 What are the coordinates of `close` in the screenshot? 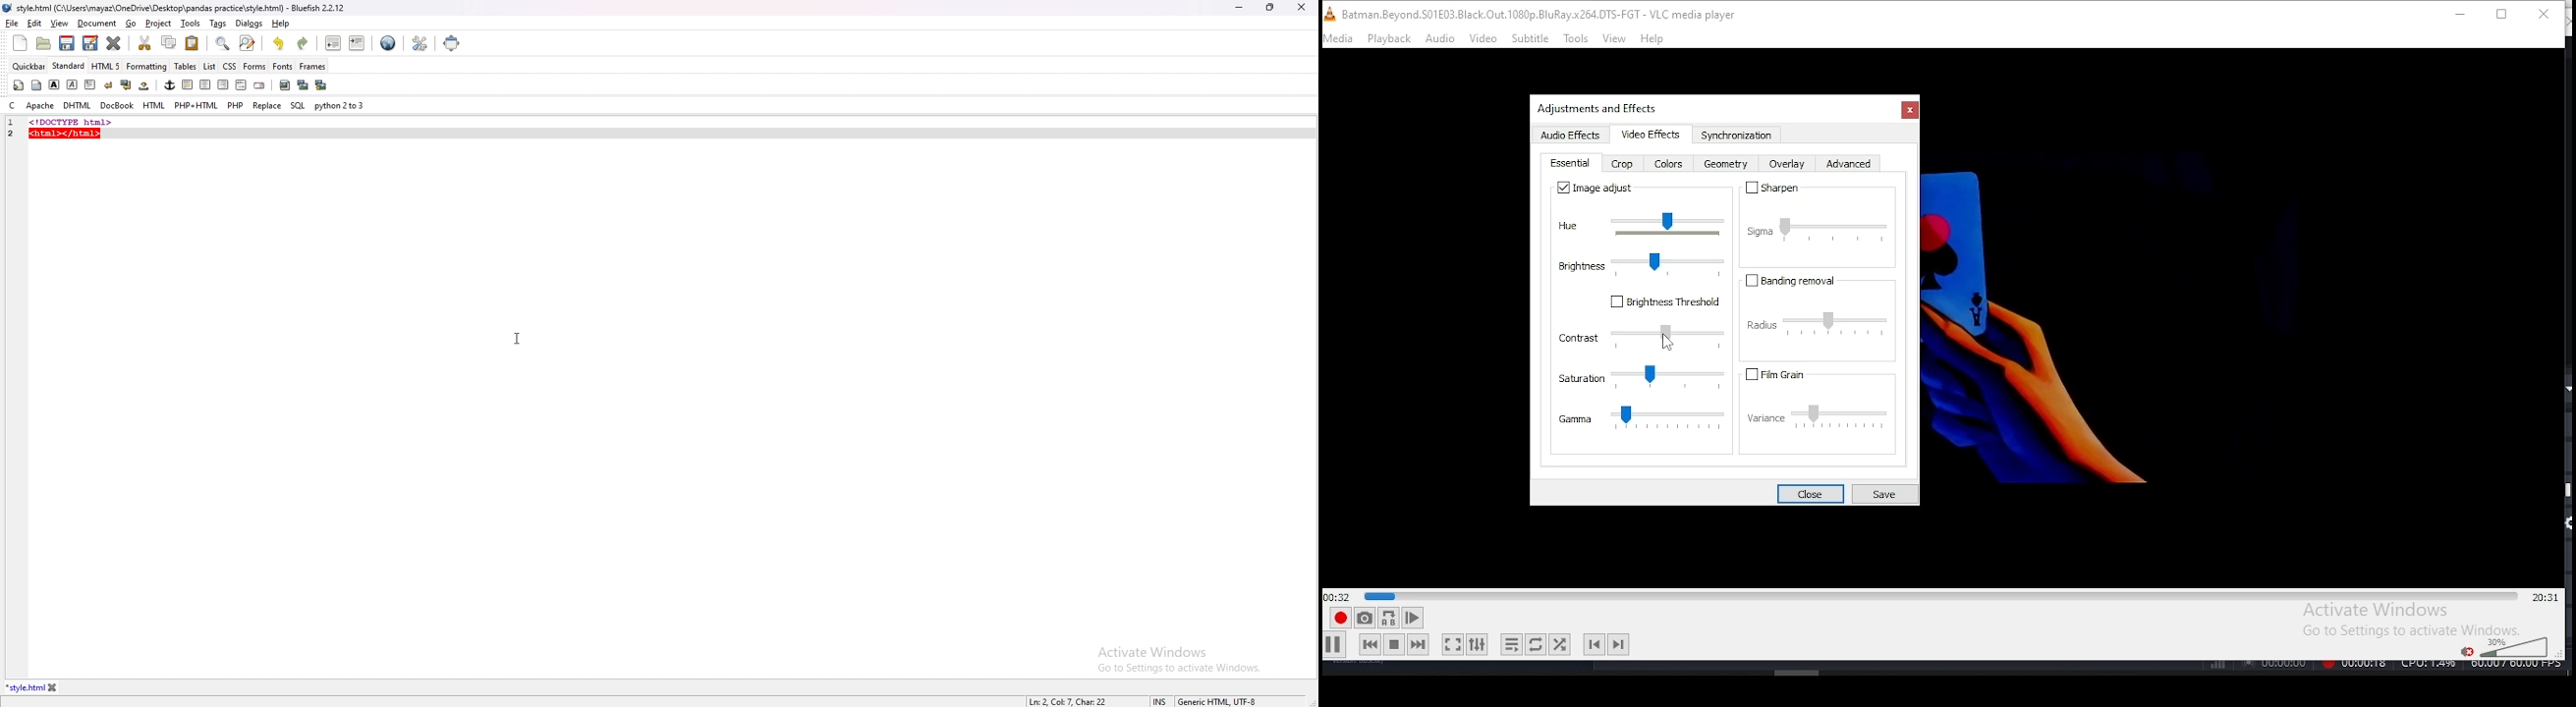 It's located at (1809, 492).